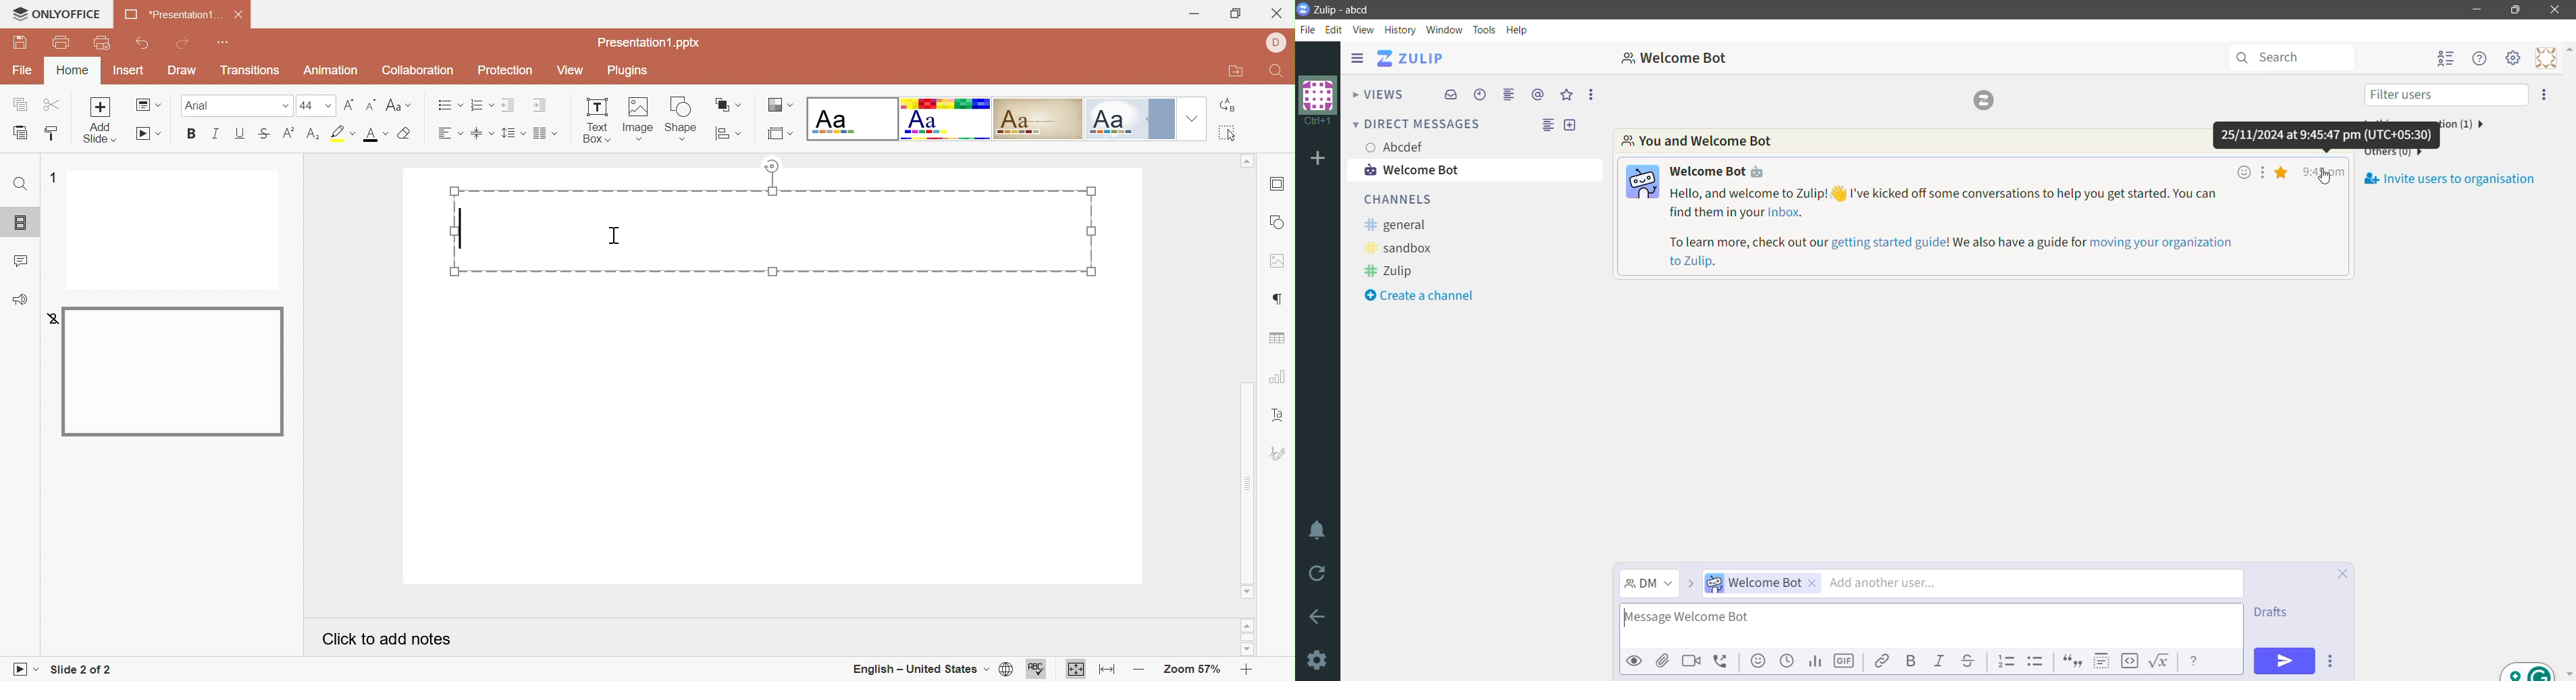  I want to click on Presentation1.pptx, so click(647, 42).